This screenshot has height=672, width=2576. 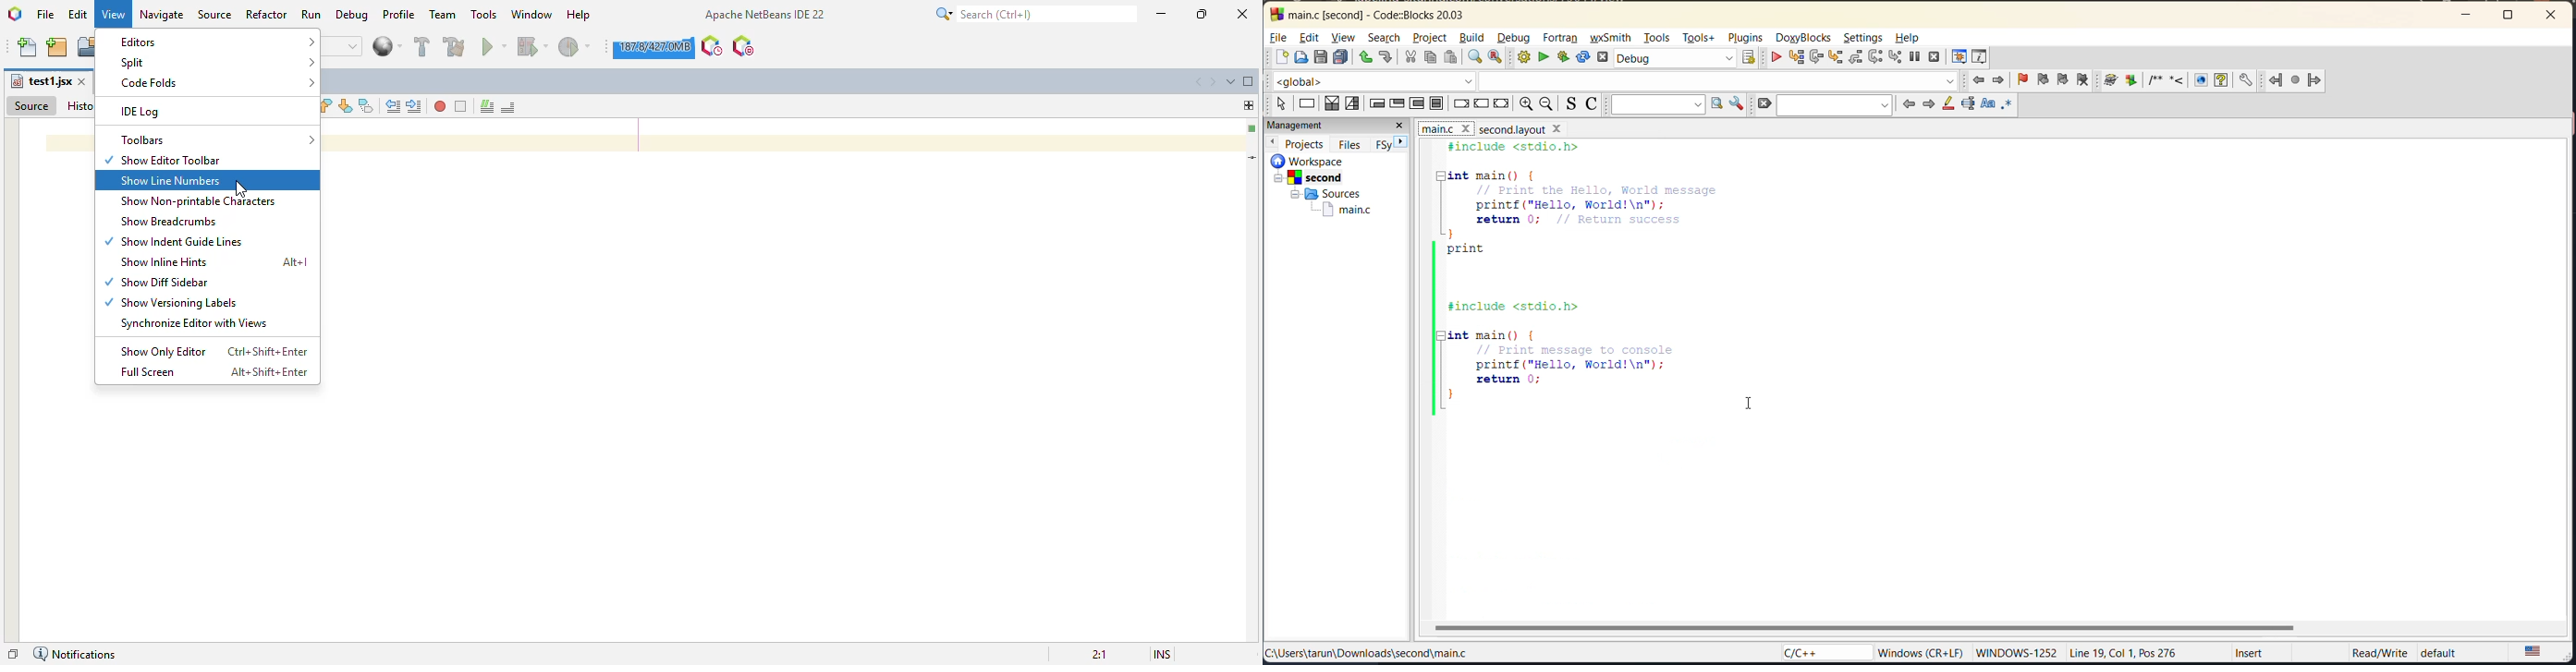 What do you see at coordinates (1826, 651) in the screenshot?
I see `language` at bounding box center [1826, 651].